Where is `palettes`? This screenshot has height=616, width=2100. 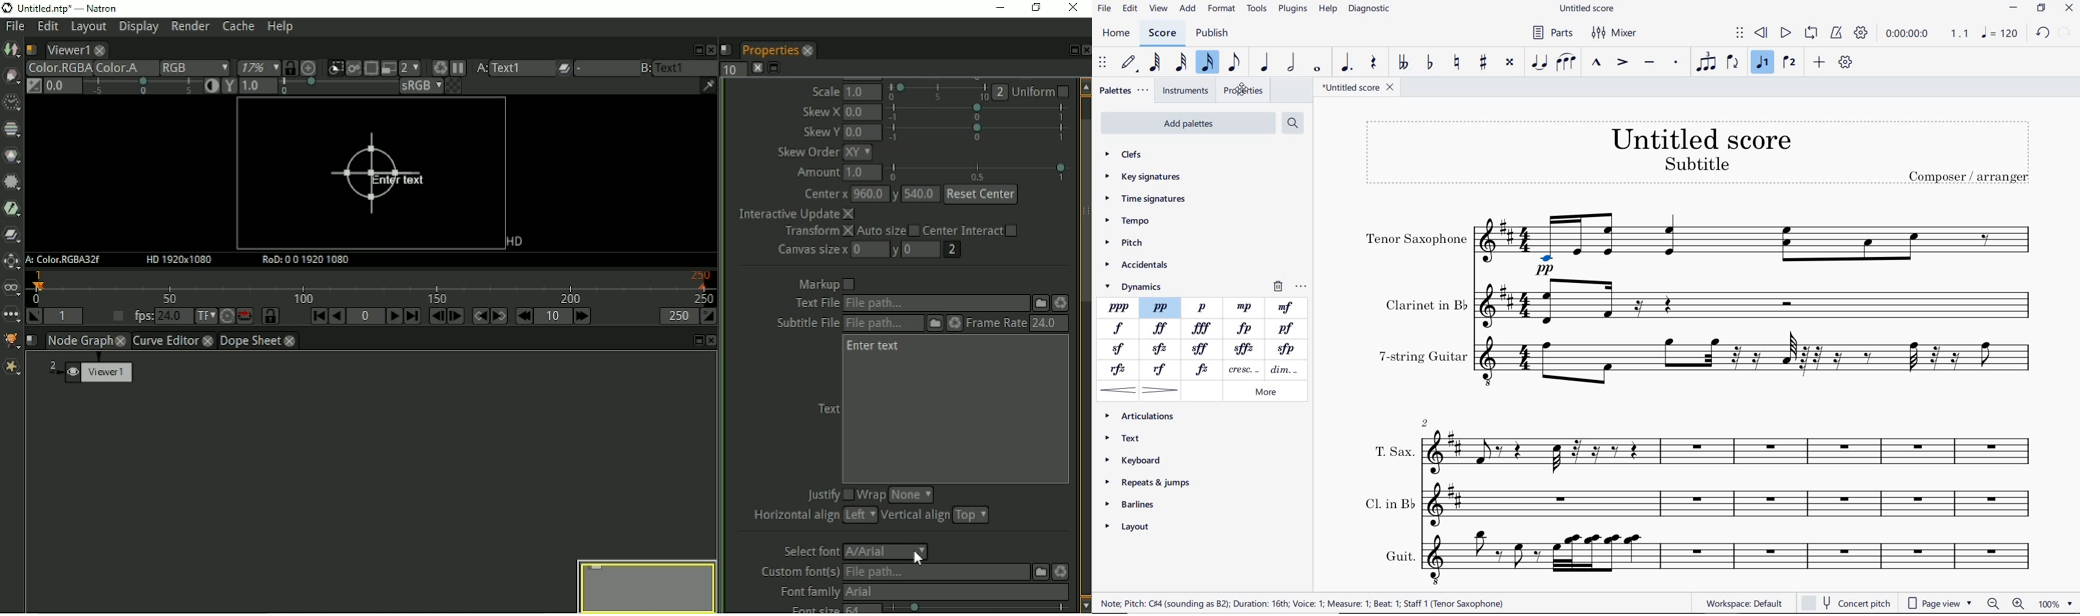
palettes is located at coordinates (1123, 90).